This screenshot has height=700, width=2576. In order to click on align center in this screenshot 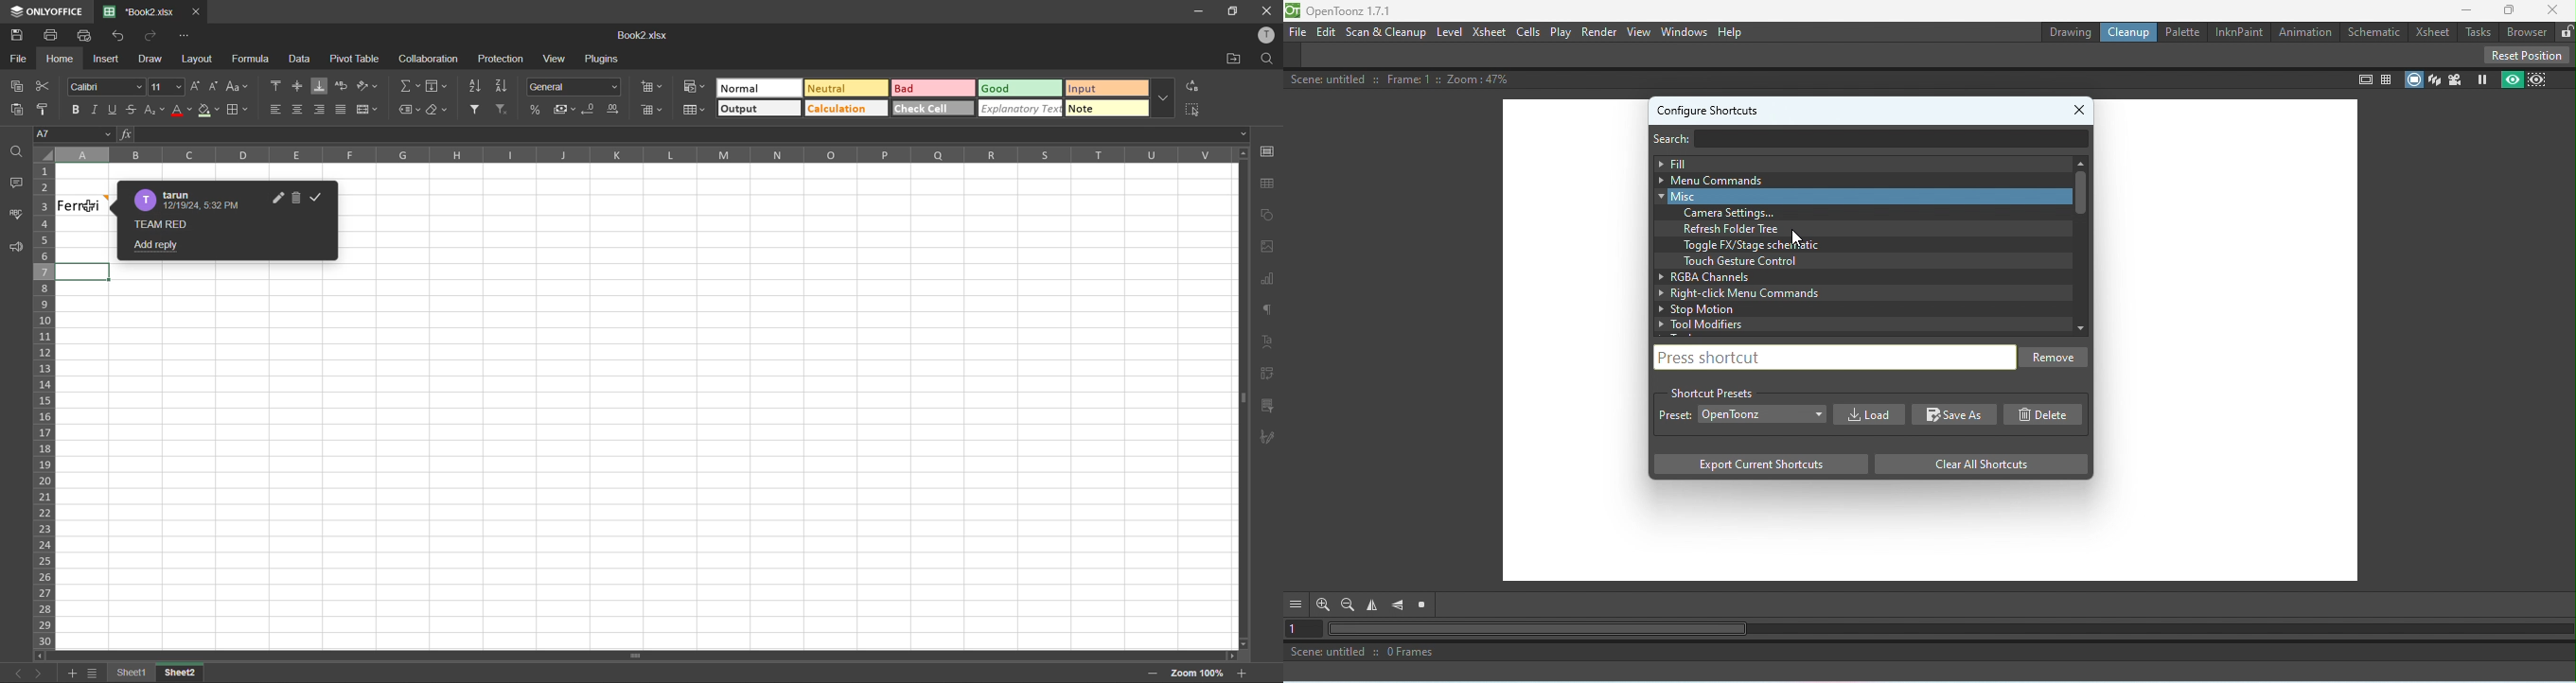, I will do `click(298, 108)`.